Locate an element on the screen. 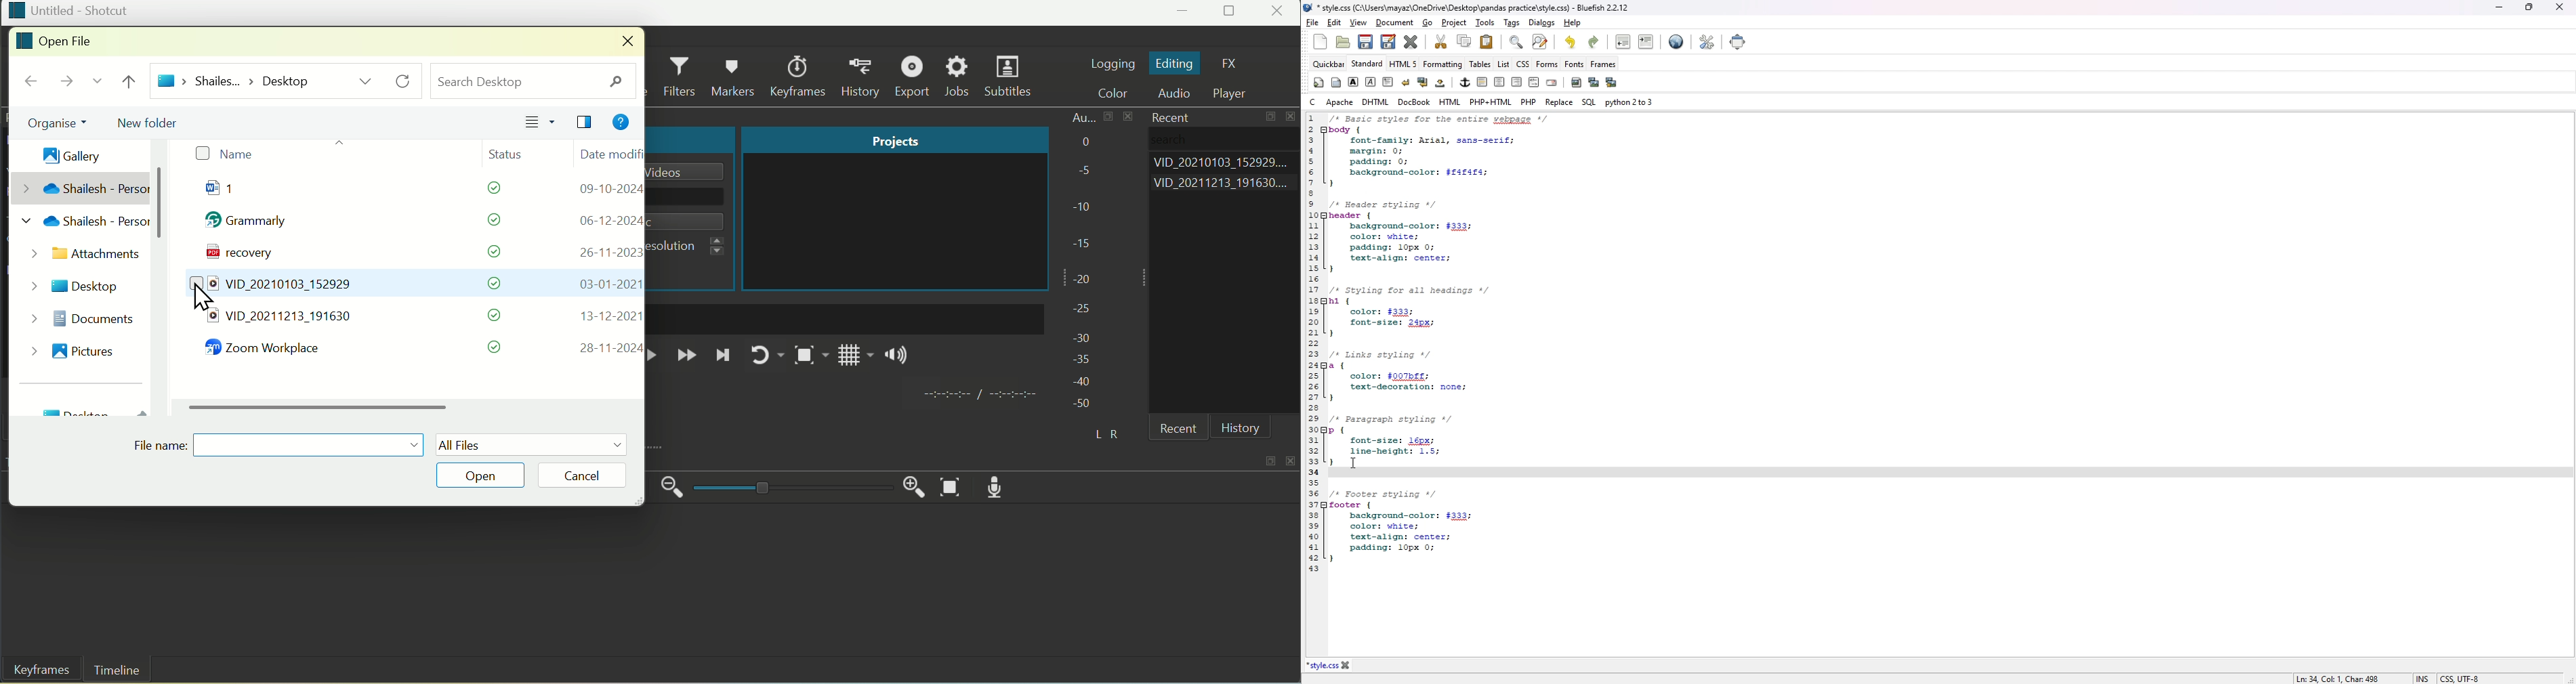  Zoom Workplace is located at coordinates (270, 349).